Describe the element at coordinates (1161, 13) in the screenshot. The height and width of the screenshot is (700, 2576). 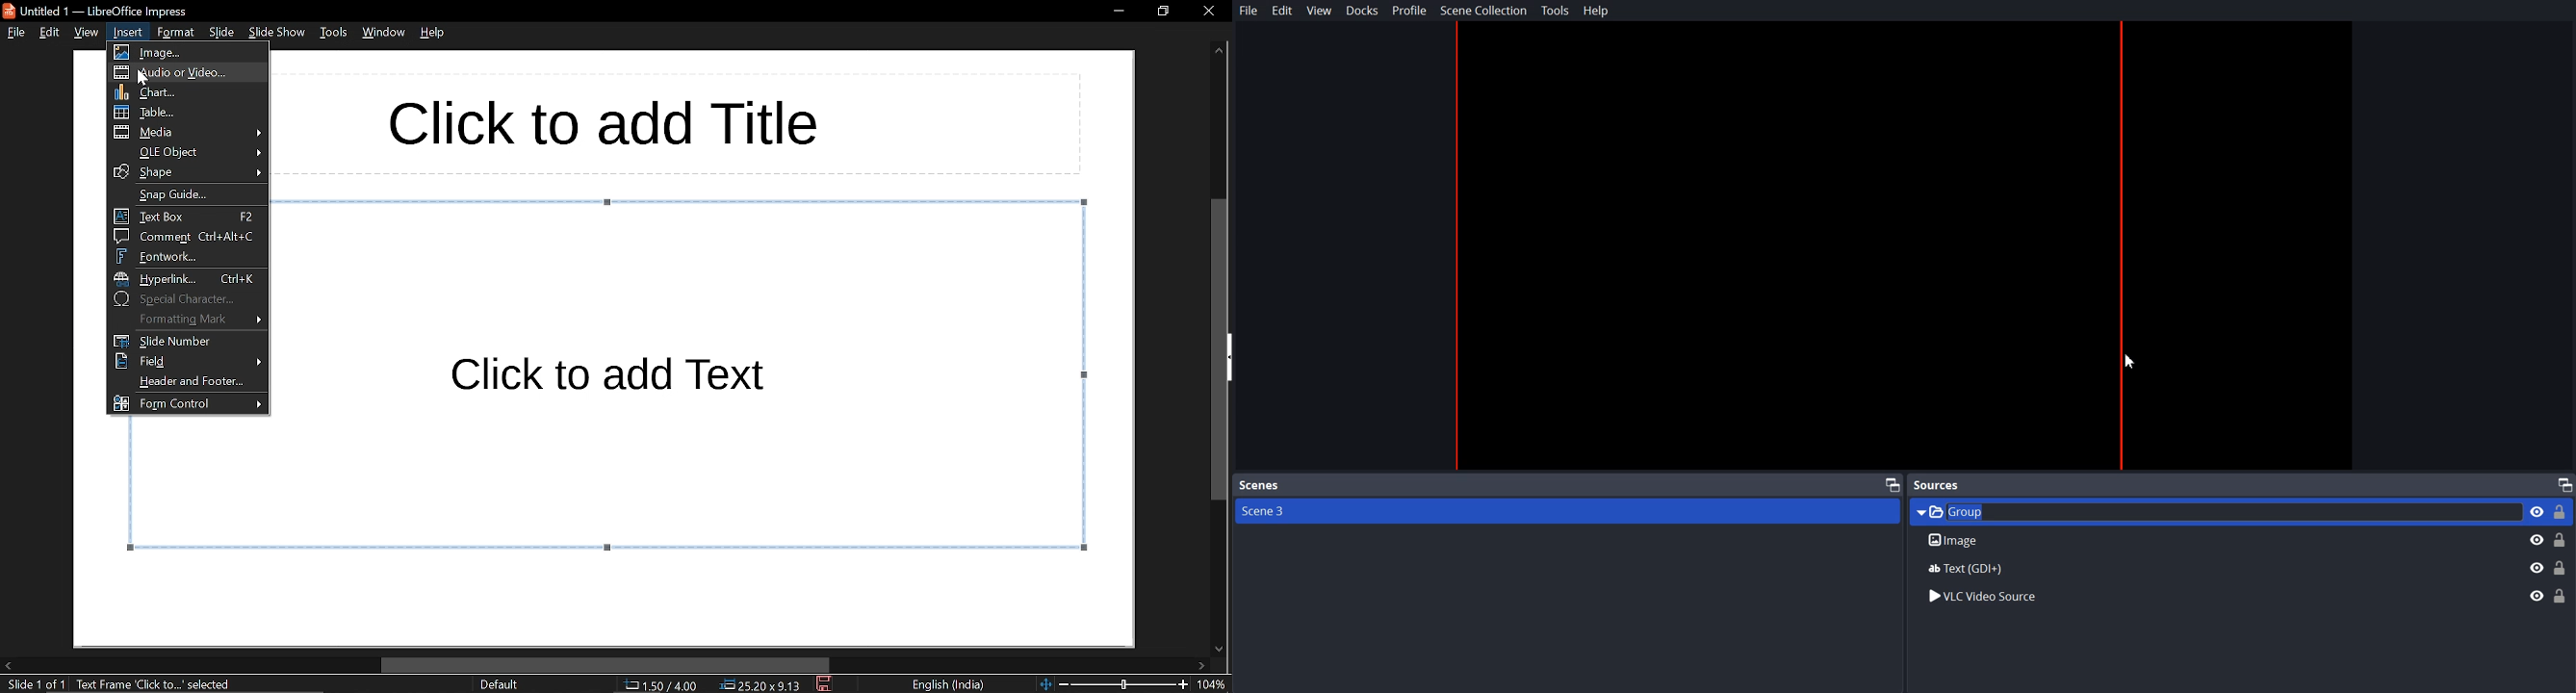
I see `restore down` at that location.